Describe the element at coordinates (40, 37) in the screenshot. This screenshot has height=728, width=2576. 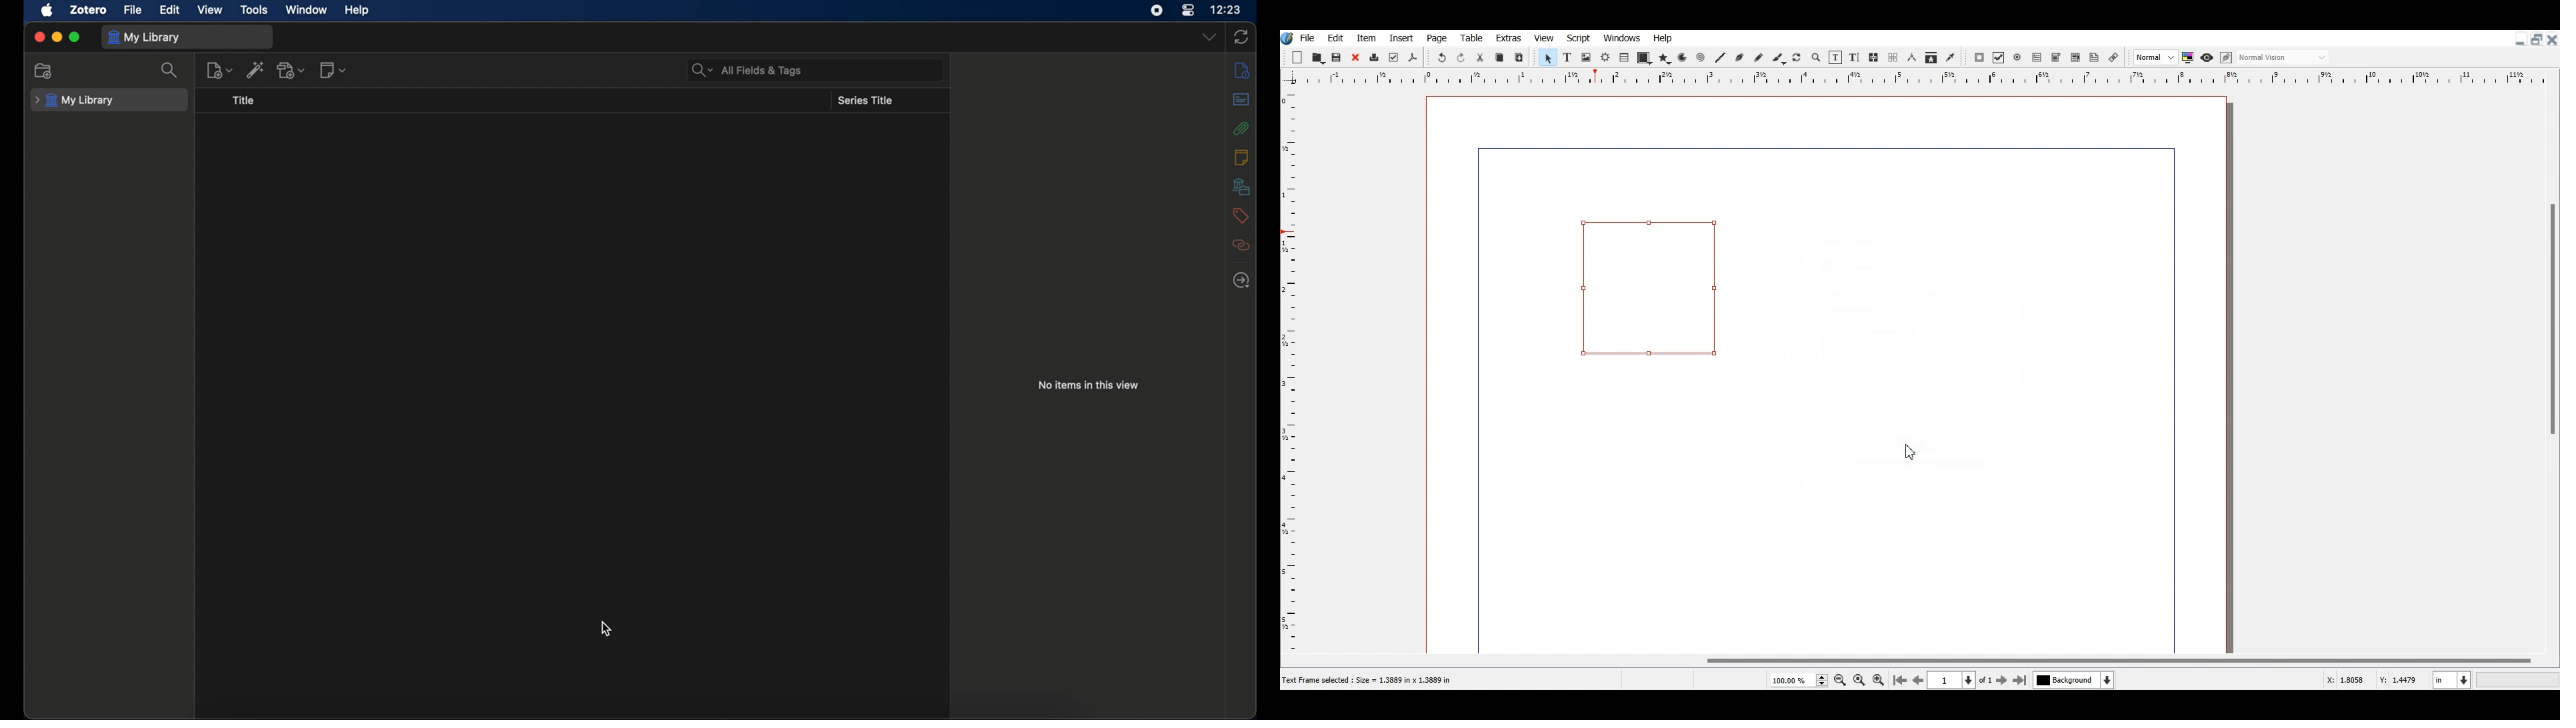
I see `close` at that location.